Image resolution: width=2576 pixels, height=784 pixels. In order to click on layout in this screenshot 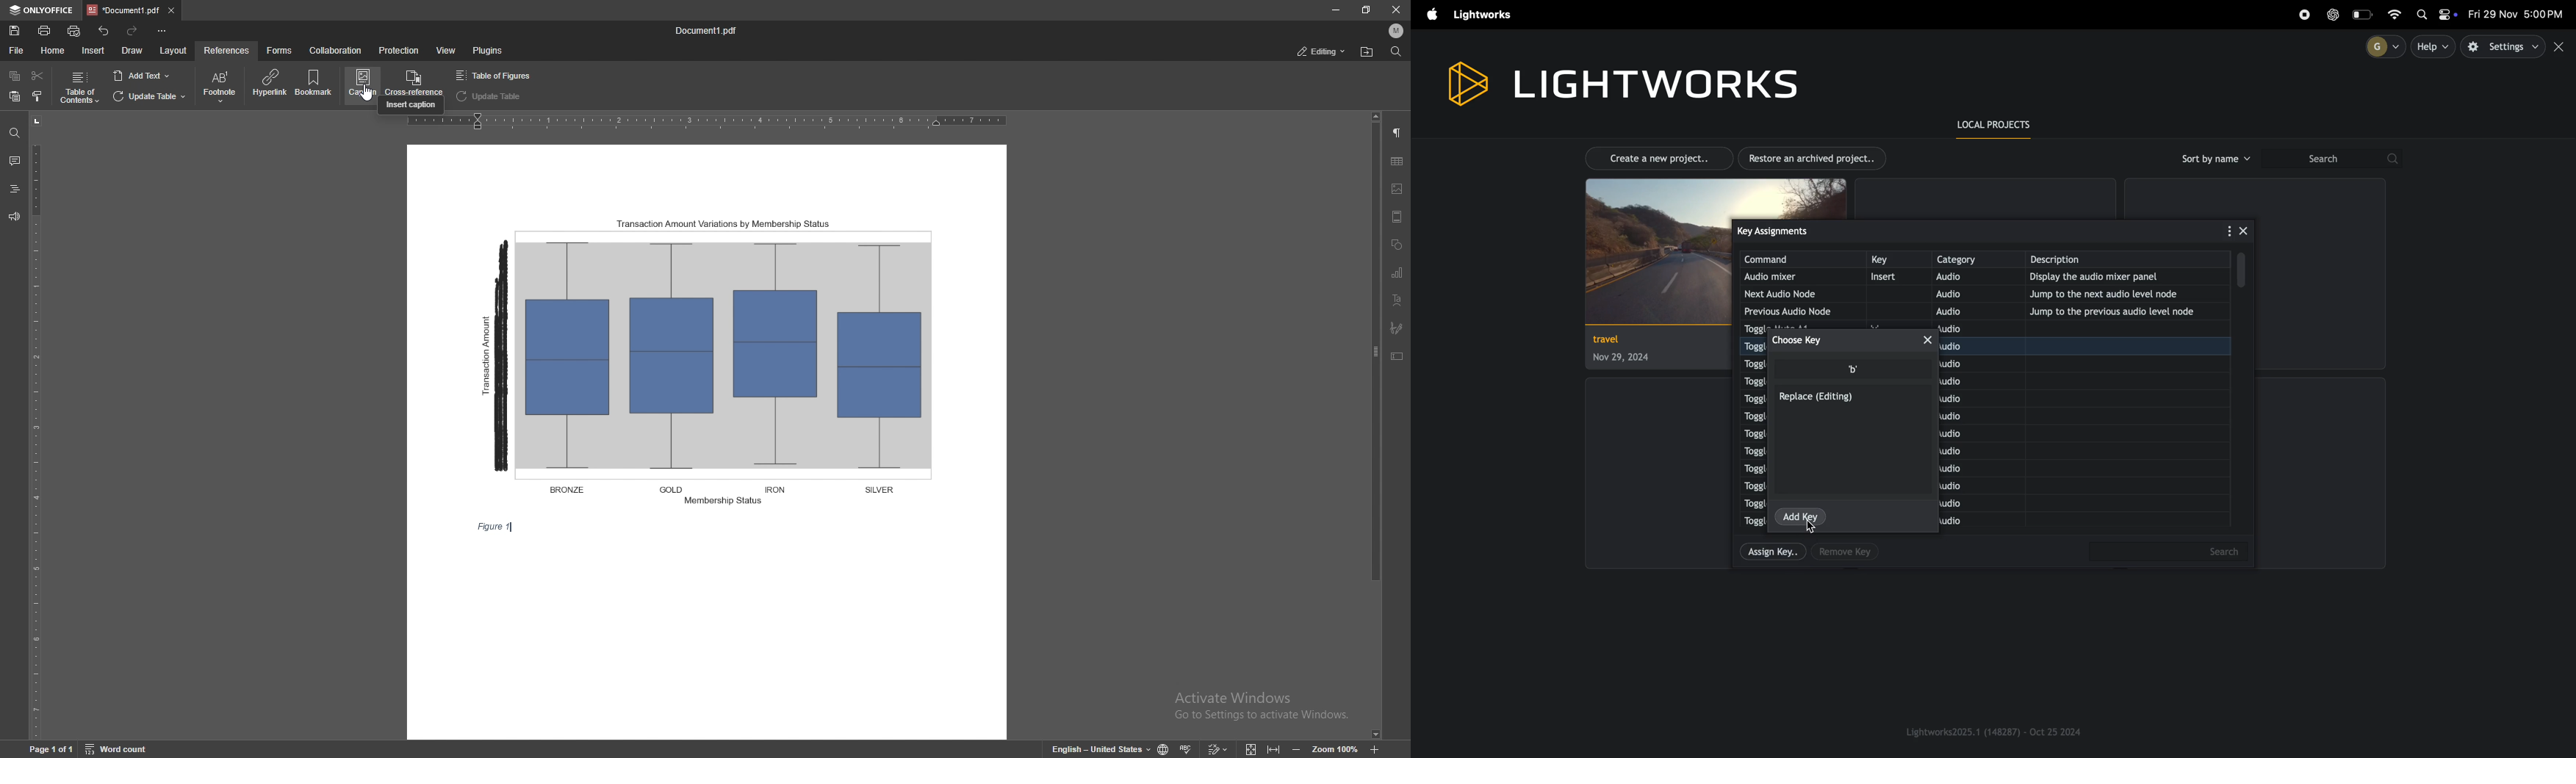, I will do `click(174, 51)`.